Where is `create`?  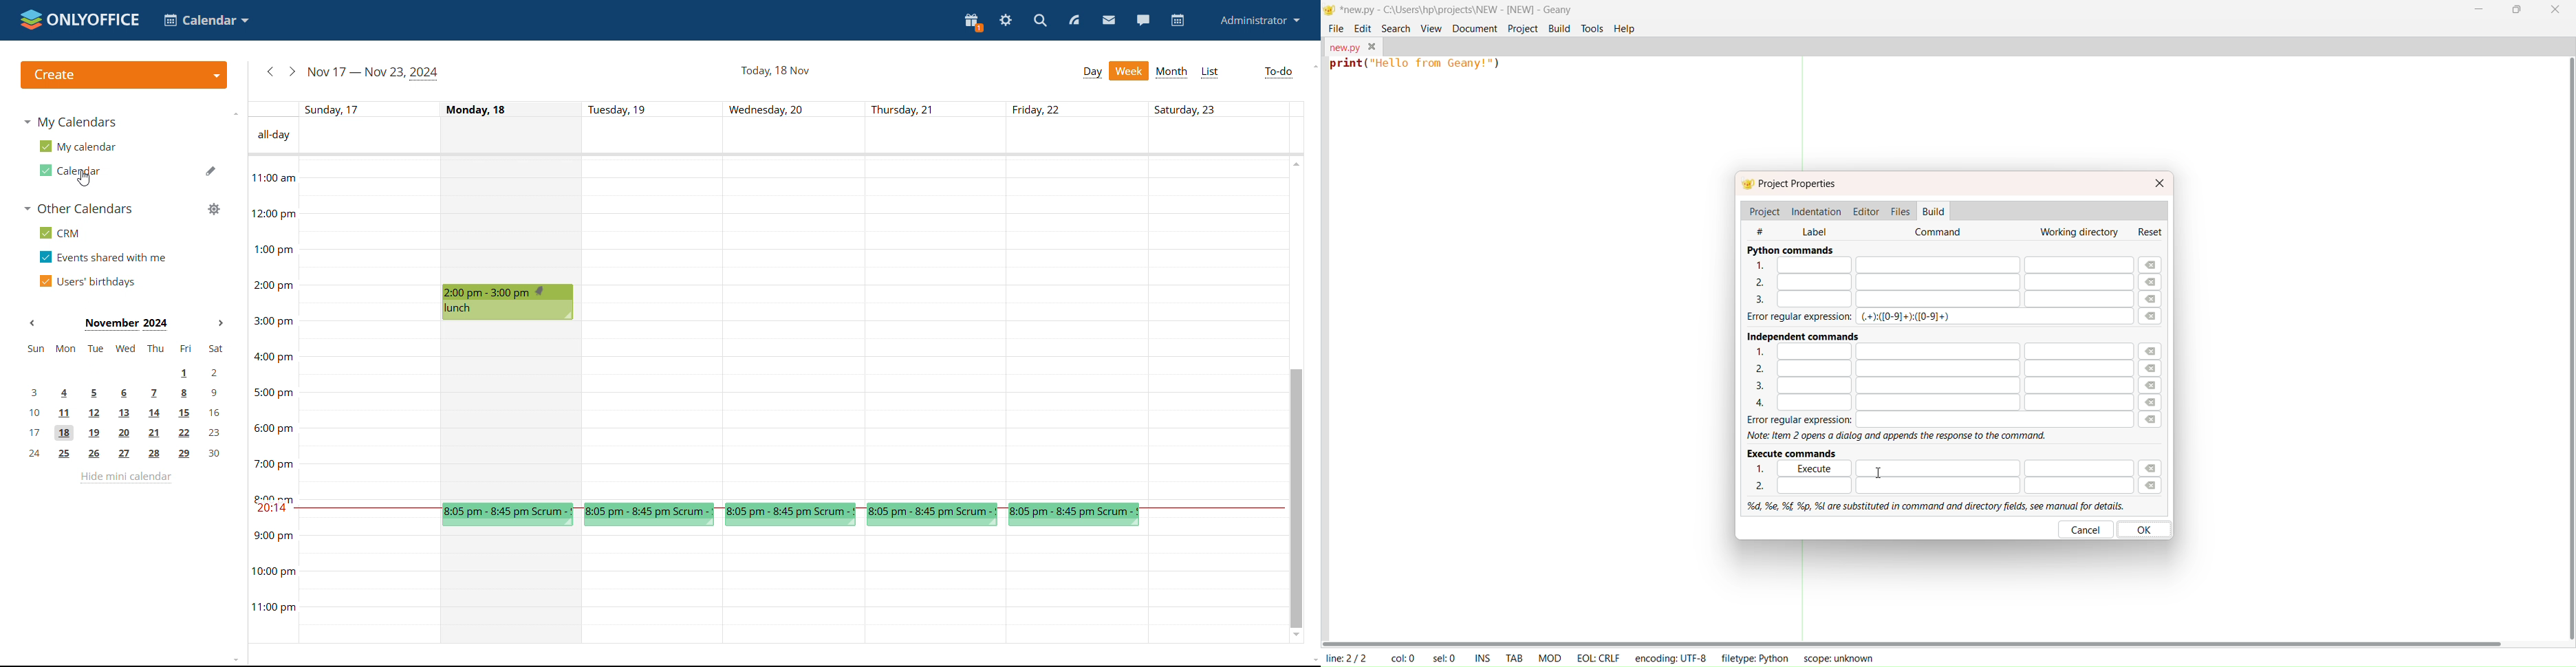
create is located at coordinates (123, 75).